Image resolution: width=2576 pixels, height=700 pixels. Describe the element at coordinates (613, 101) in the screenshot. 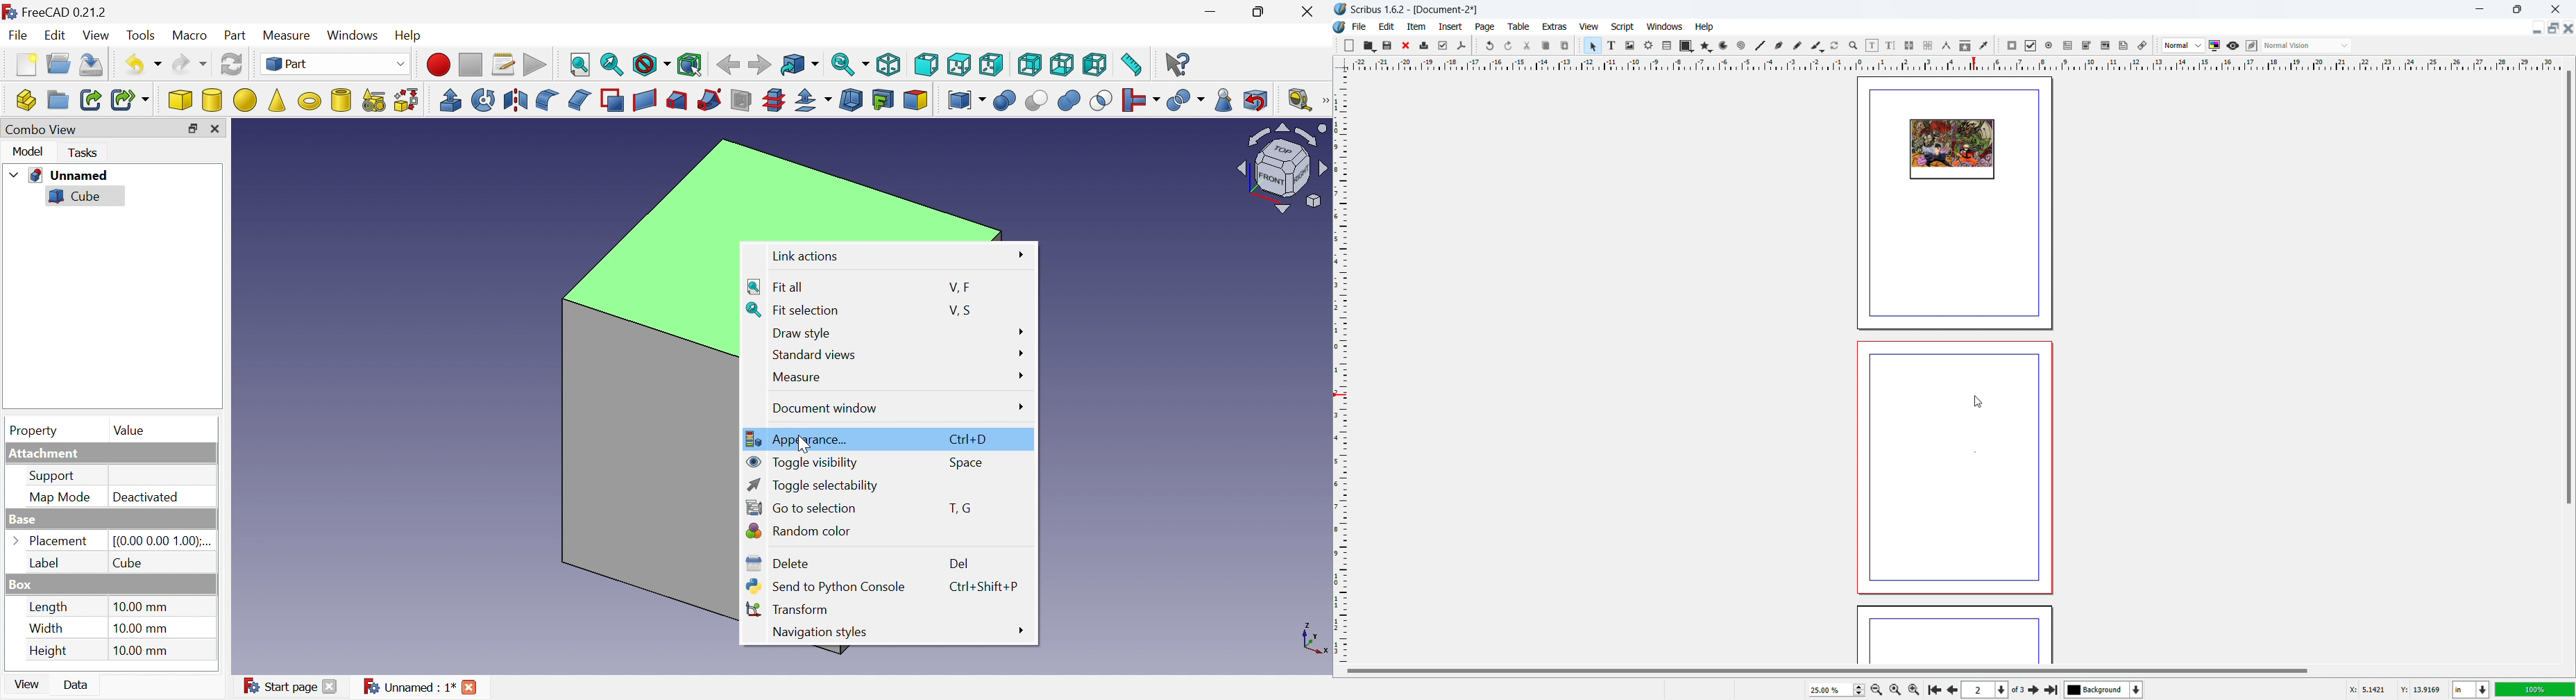

I see `Make face from wires` at that location.